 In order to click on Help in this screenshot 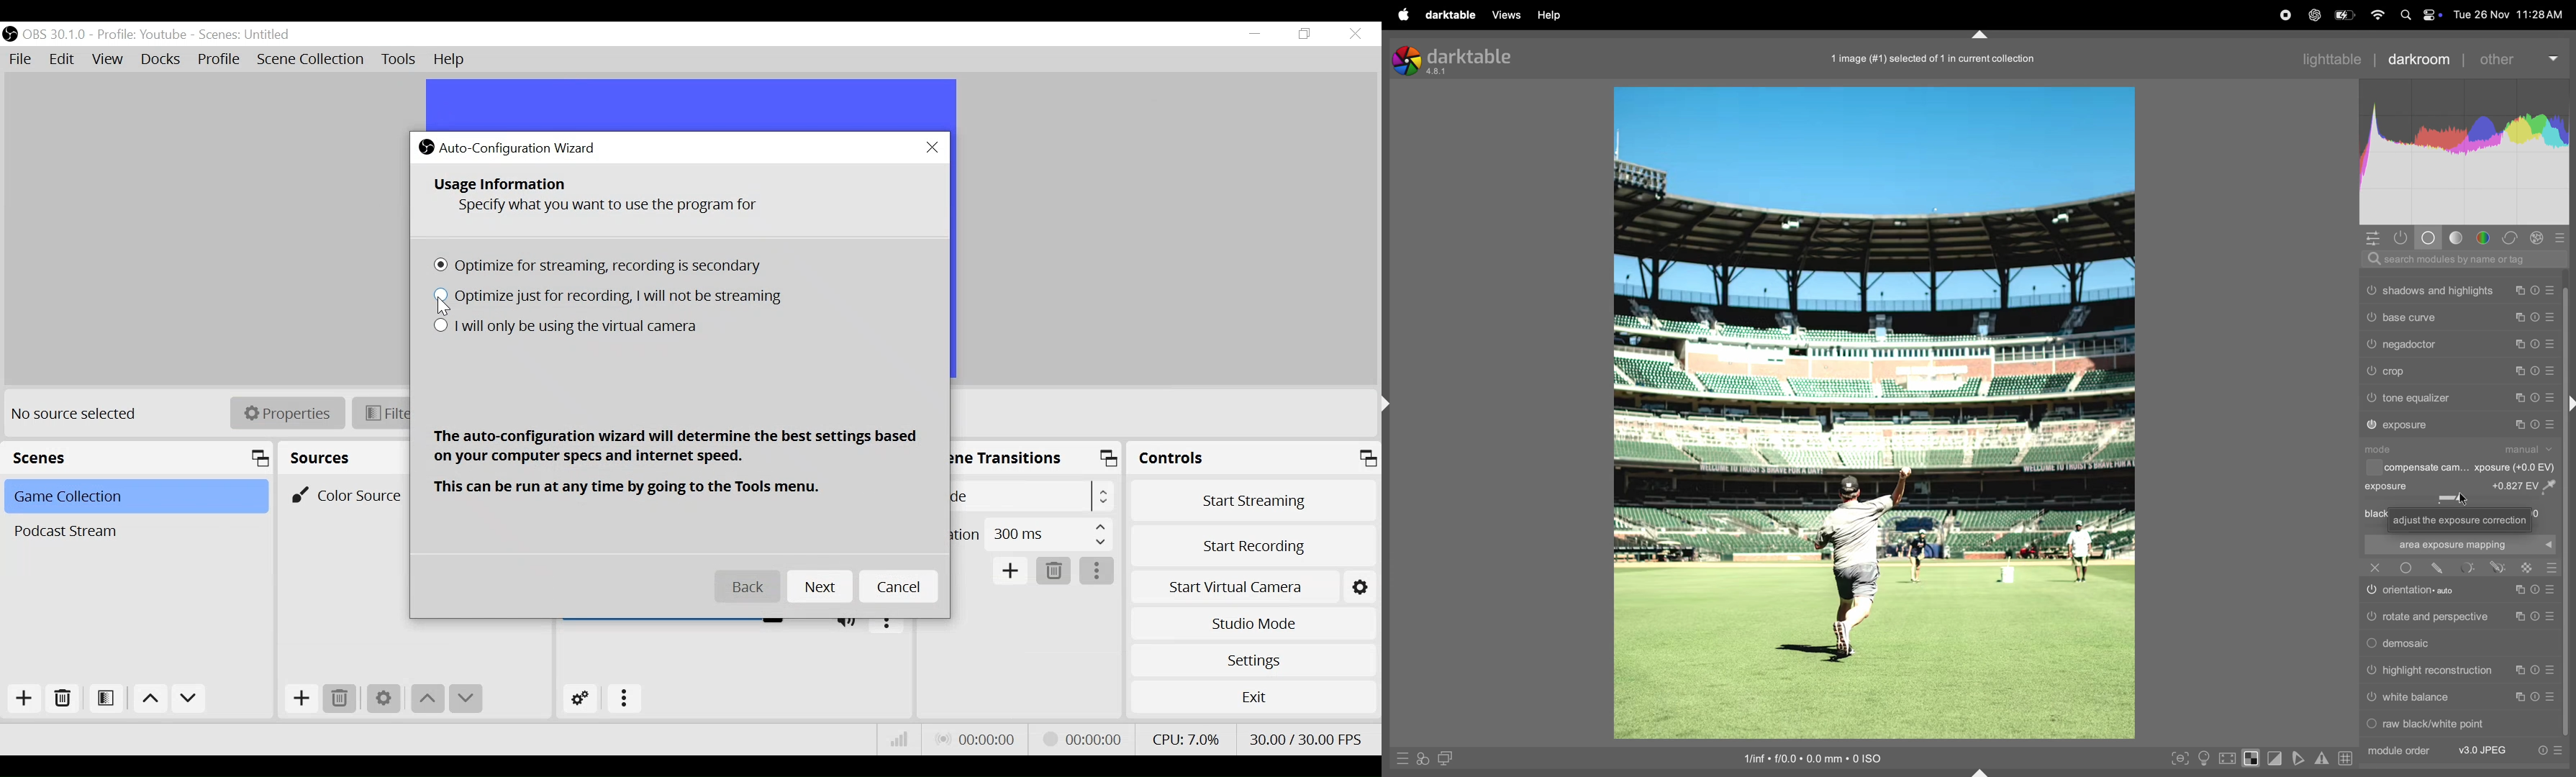, I will do `click(453, 60)`.